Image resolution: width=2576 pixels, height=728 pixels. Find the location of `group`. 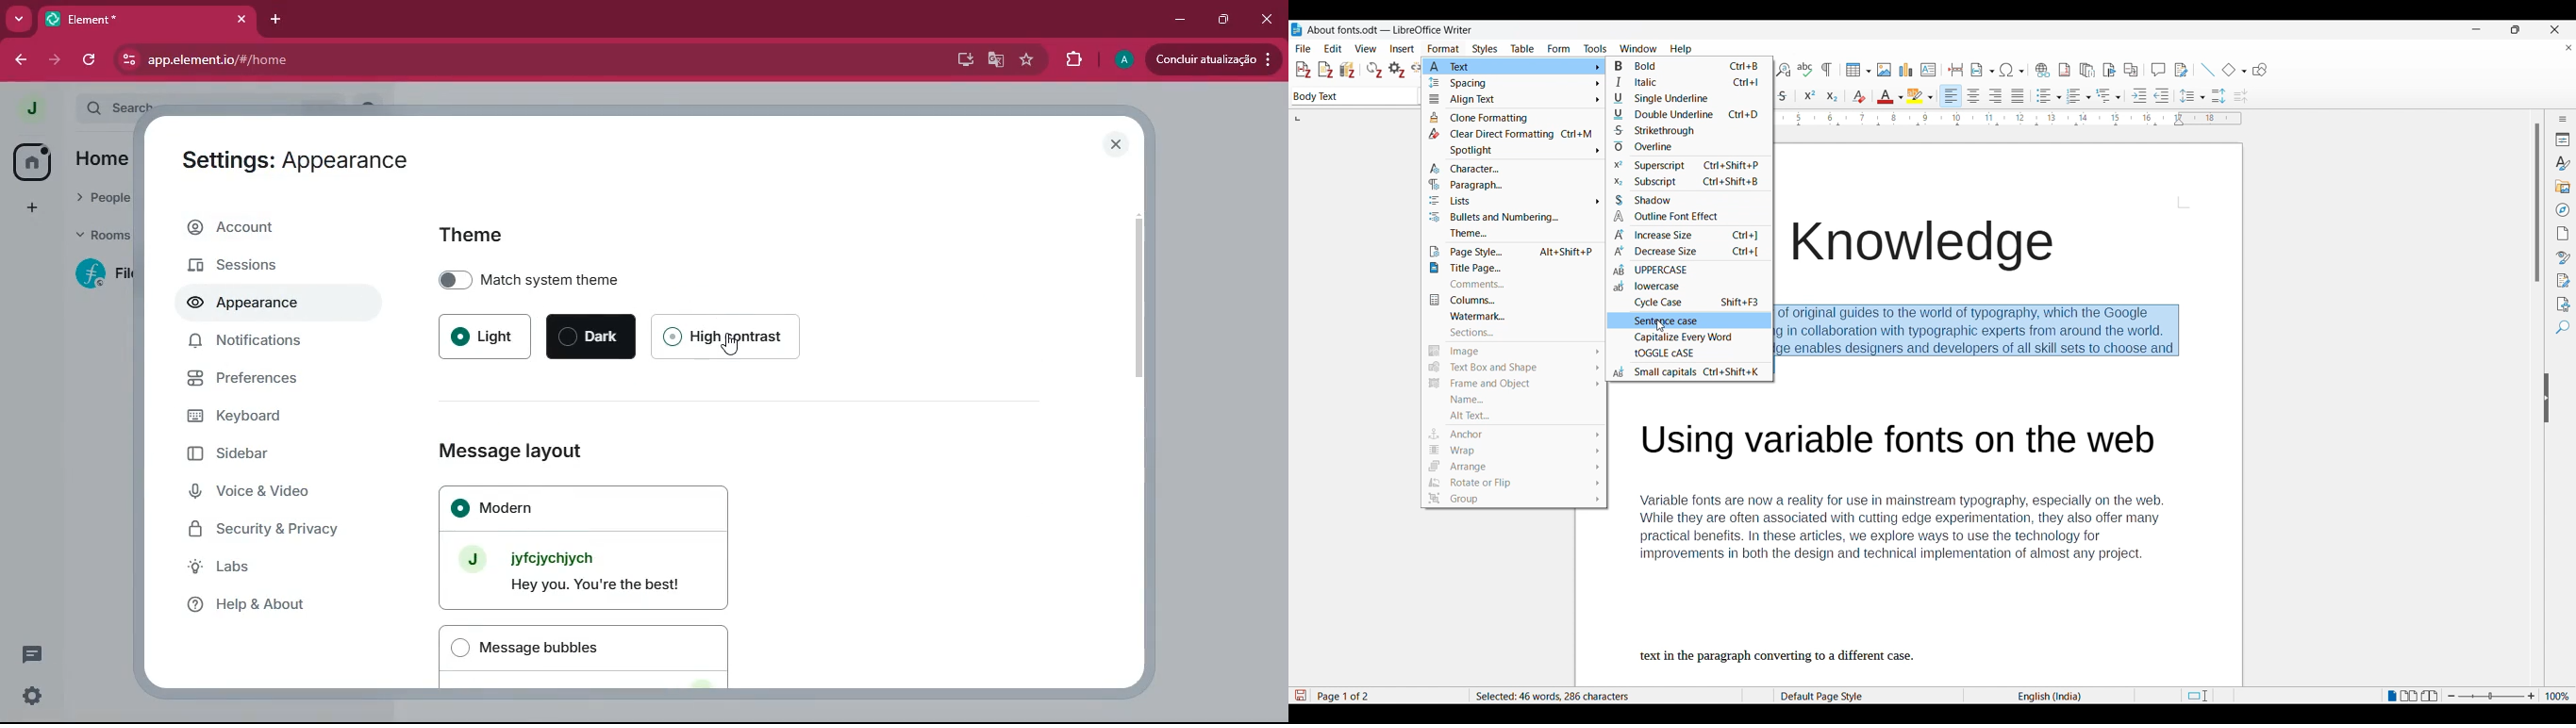

group is located at coordinates (1513, 499).